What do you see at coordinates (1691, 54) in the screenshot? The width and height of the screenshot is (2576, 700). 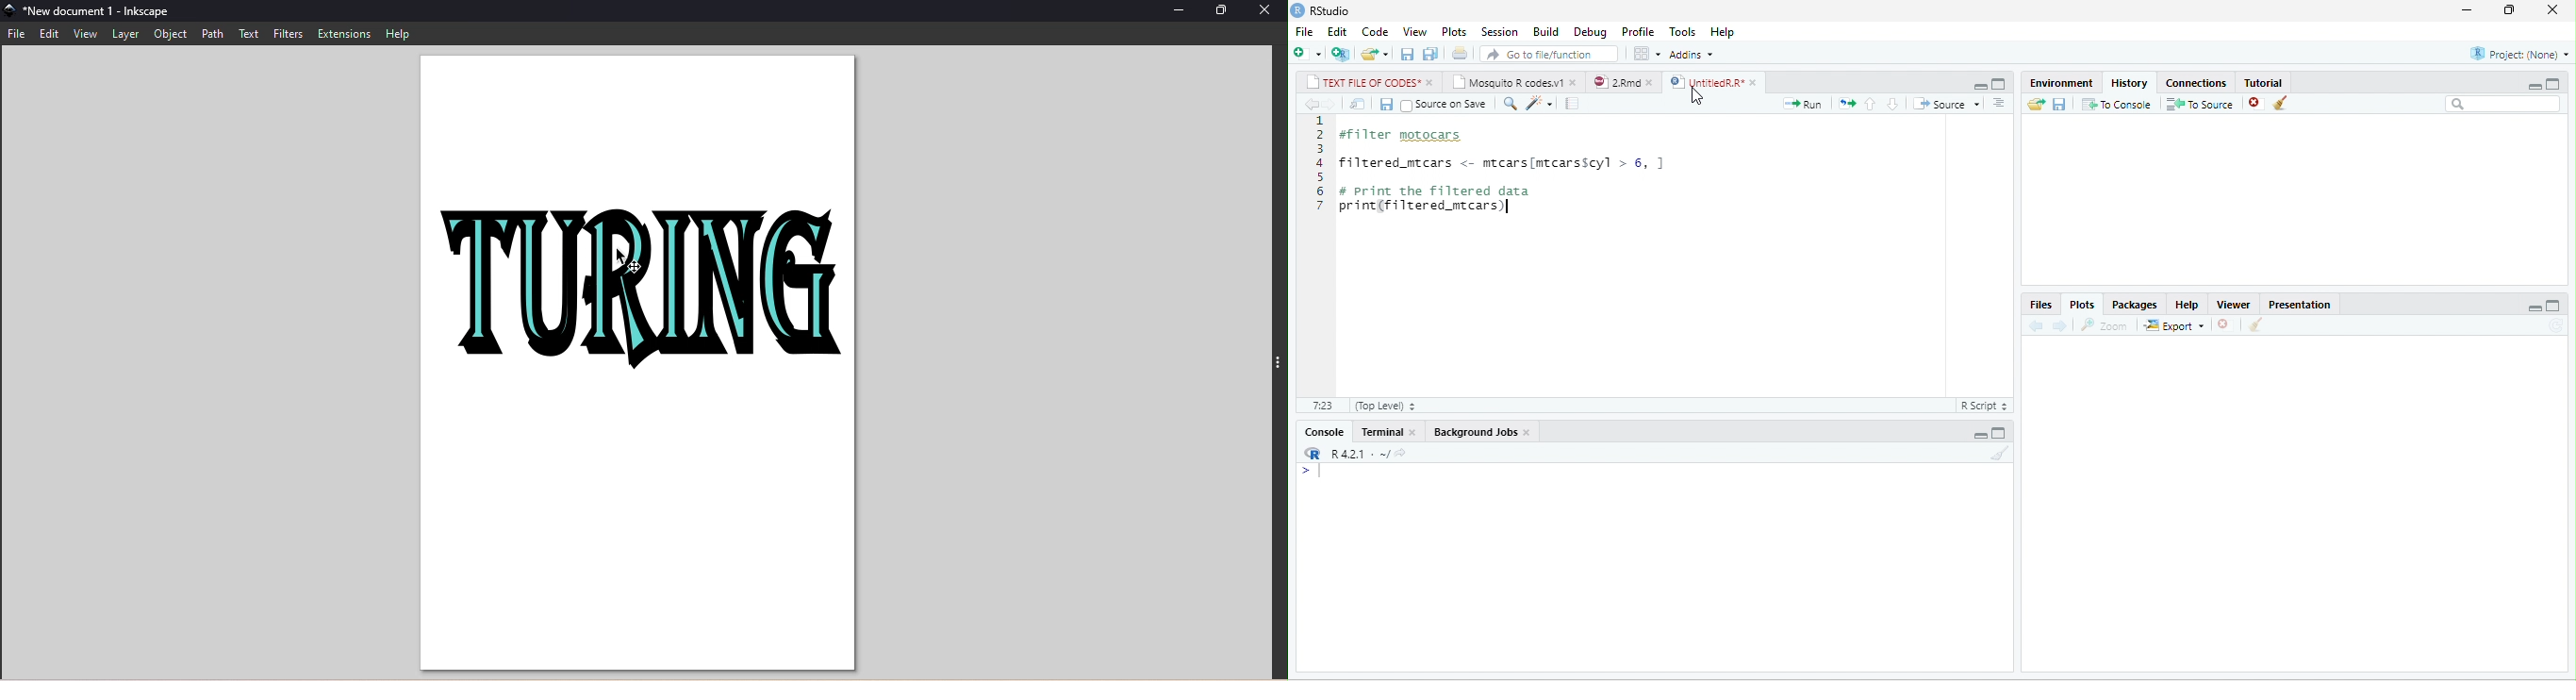 I see `Addins` at bounding box center [1691, 54].